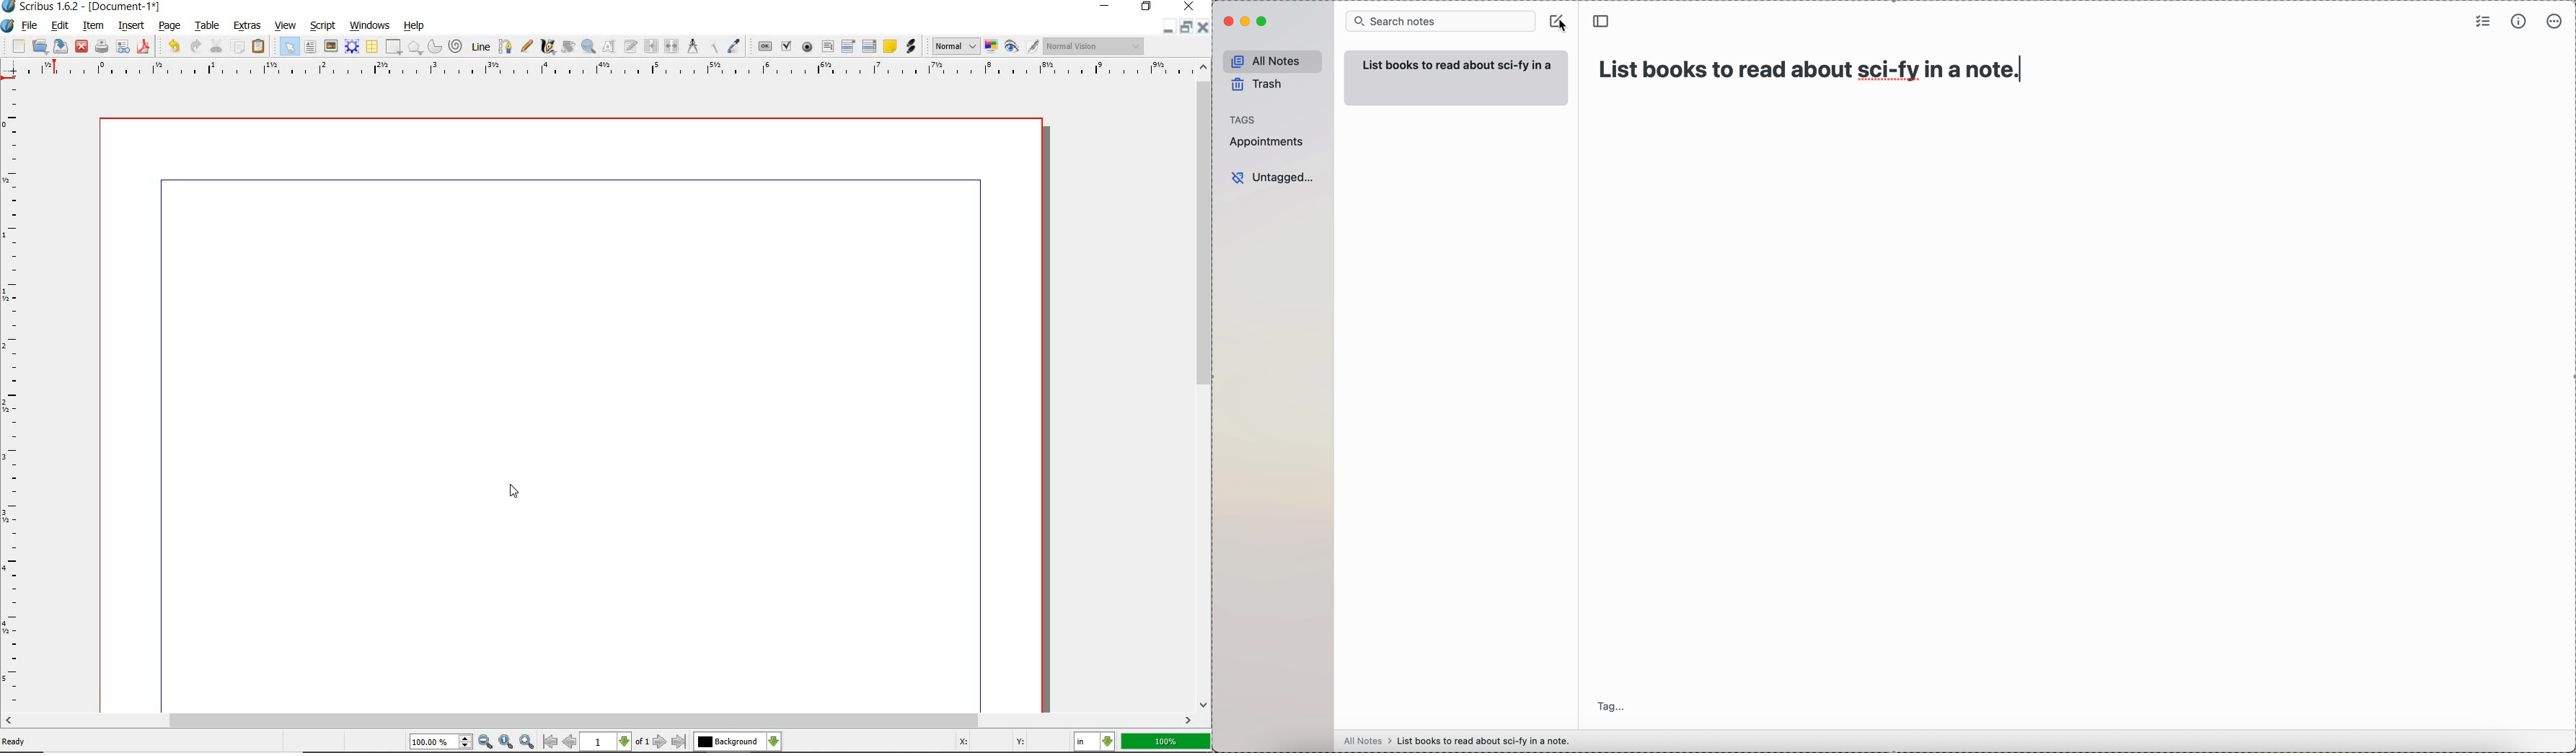  I want to click on toggle sidebar, so click(1602, 20).